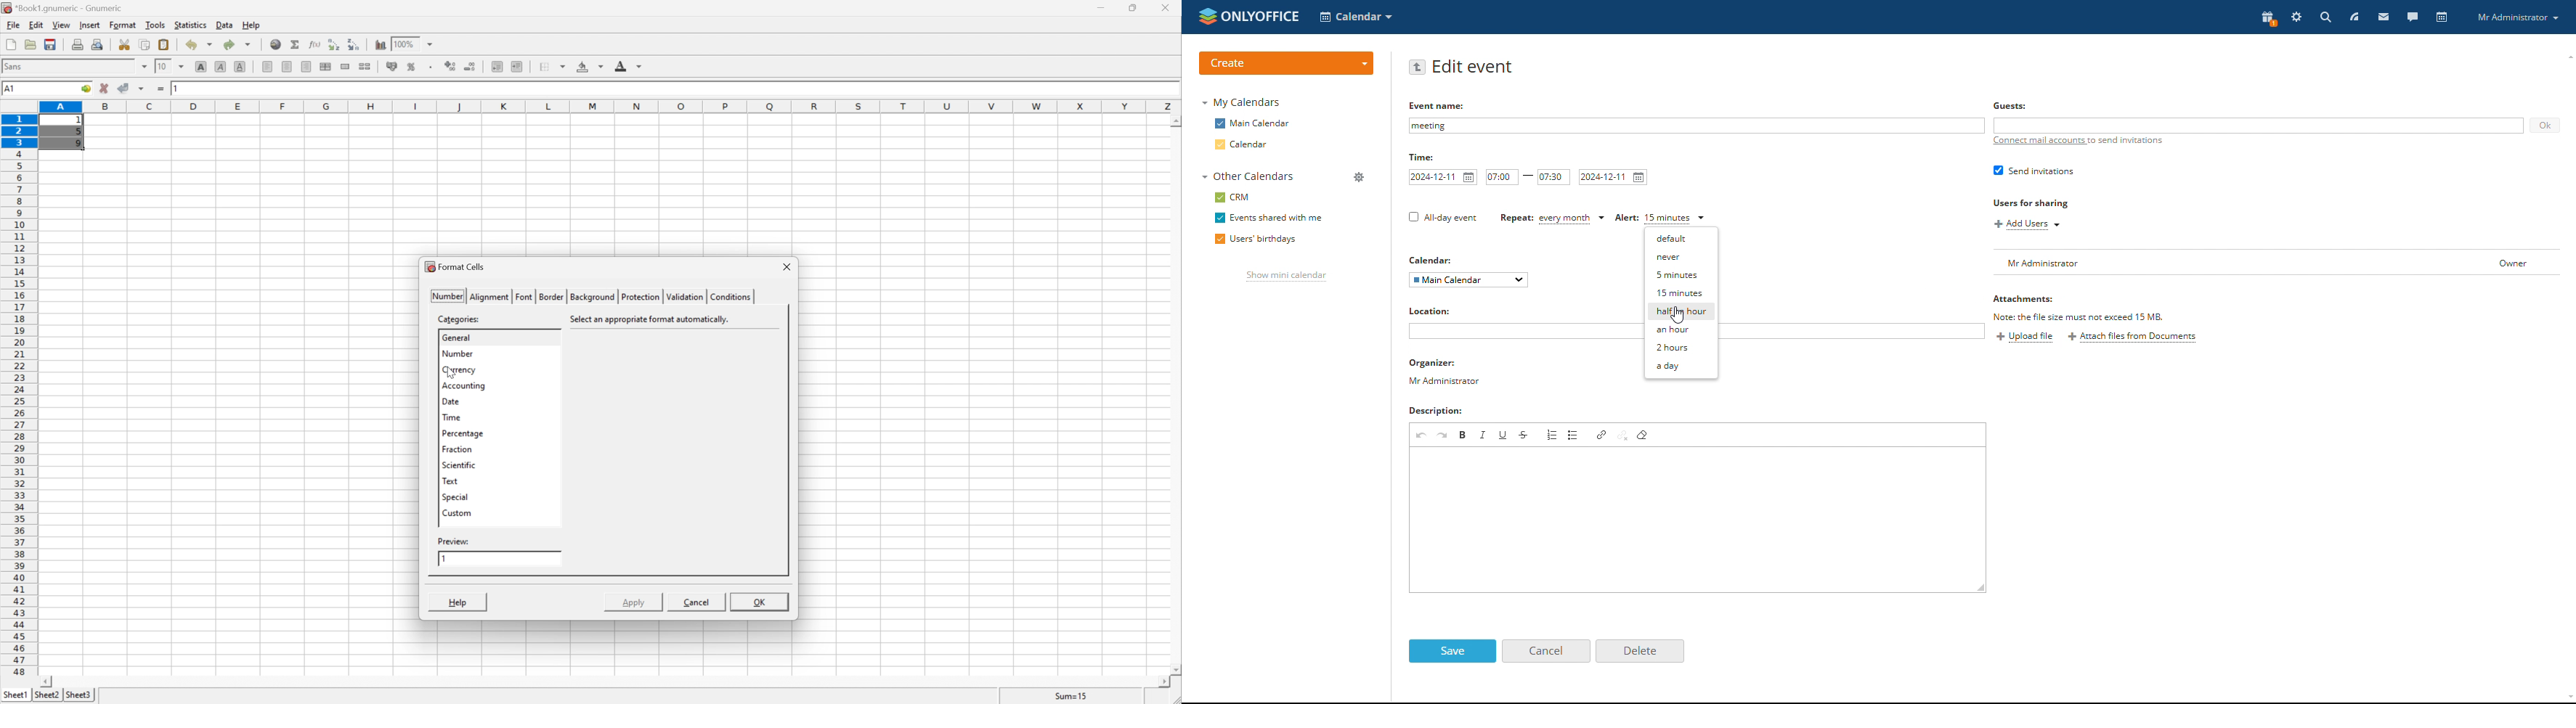 This screenshot has width=2576, height=728. What do you see at coordinates (268, 66) in the screenshot?
I see `align left` at bounding box center [268, 66].